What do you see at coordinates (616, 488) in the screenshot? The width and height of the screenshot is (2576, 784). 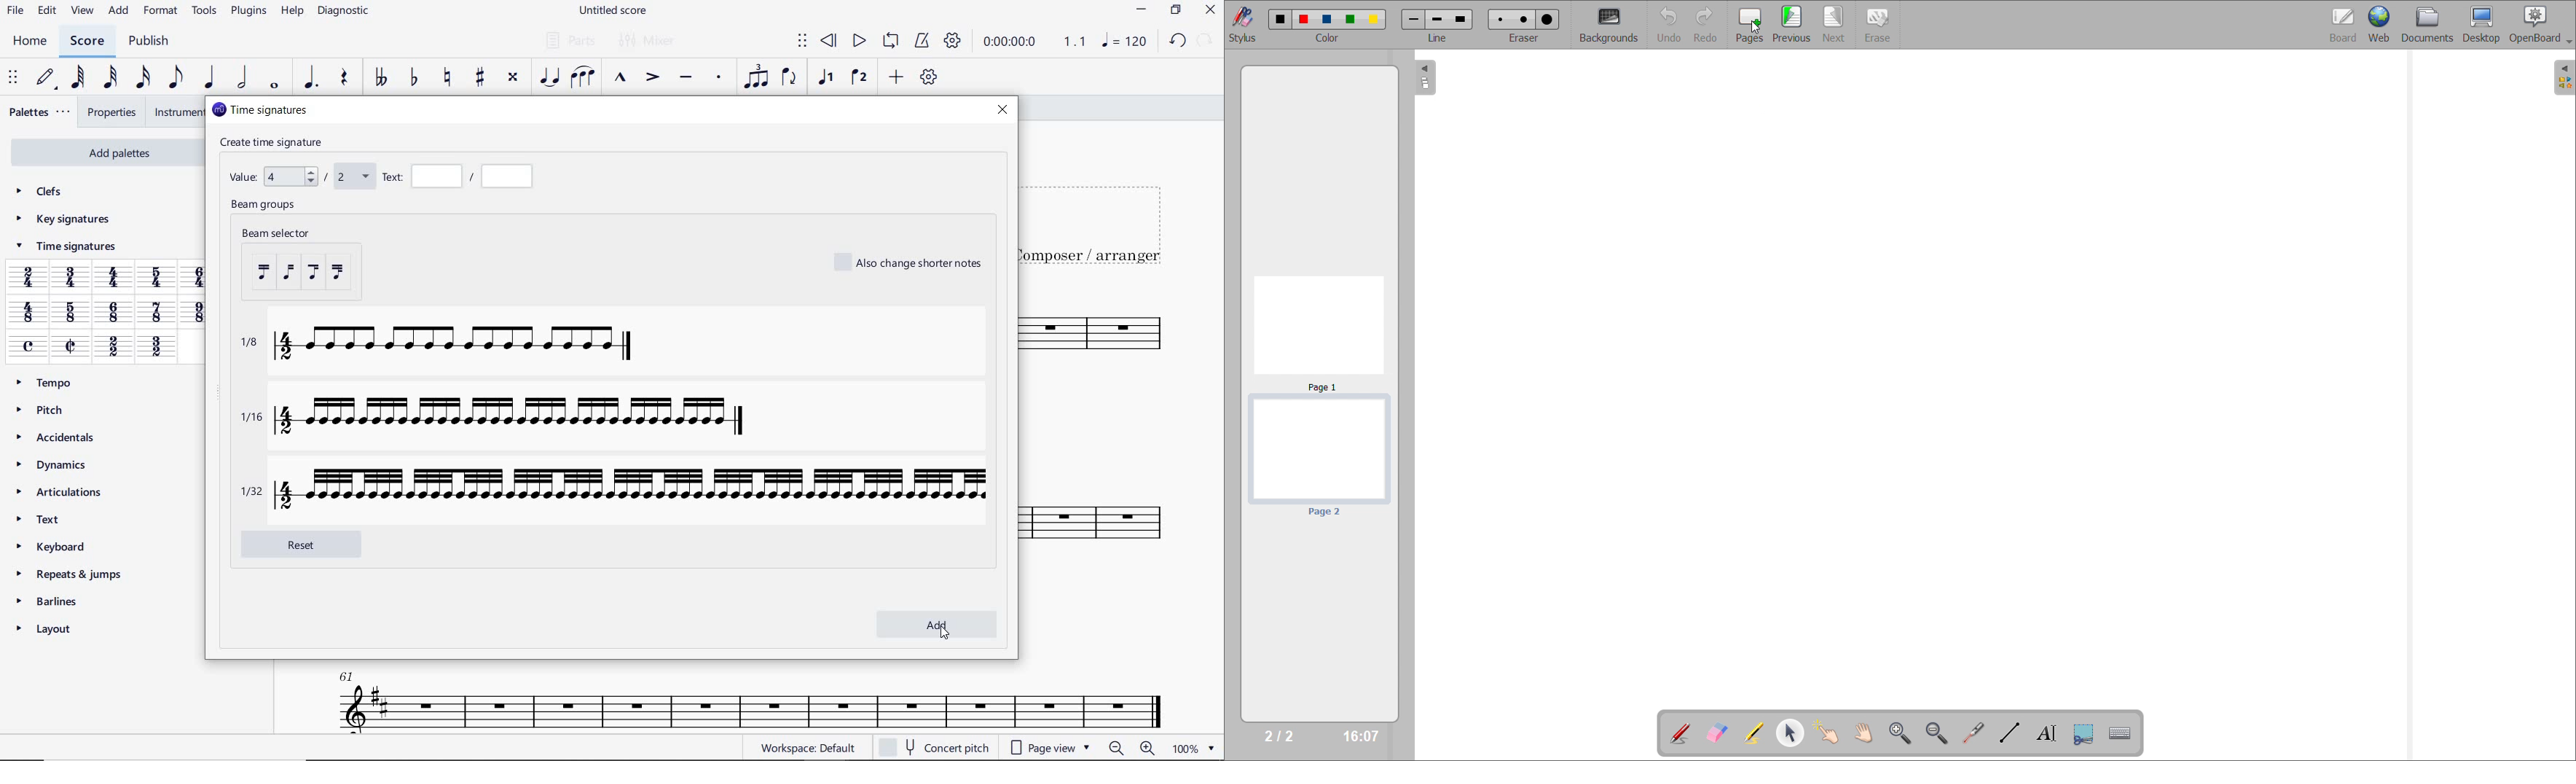 I see `1/32 with time signature 4/2` at bounding box center [616, 488].